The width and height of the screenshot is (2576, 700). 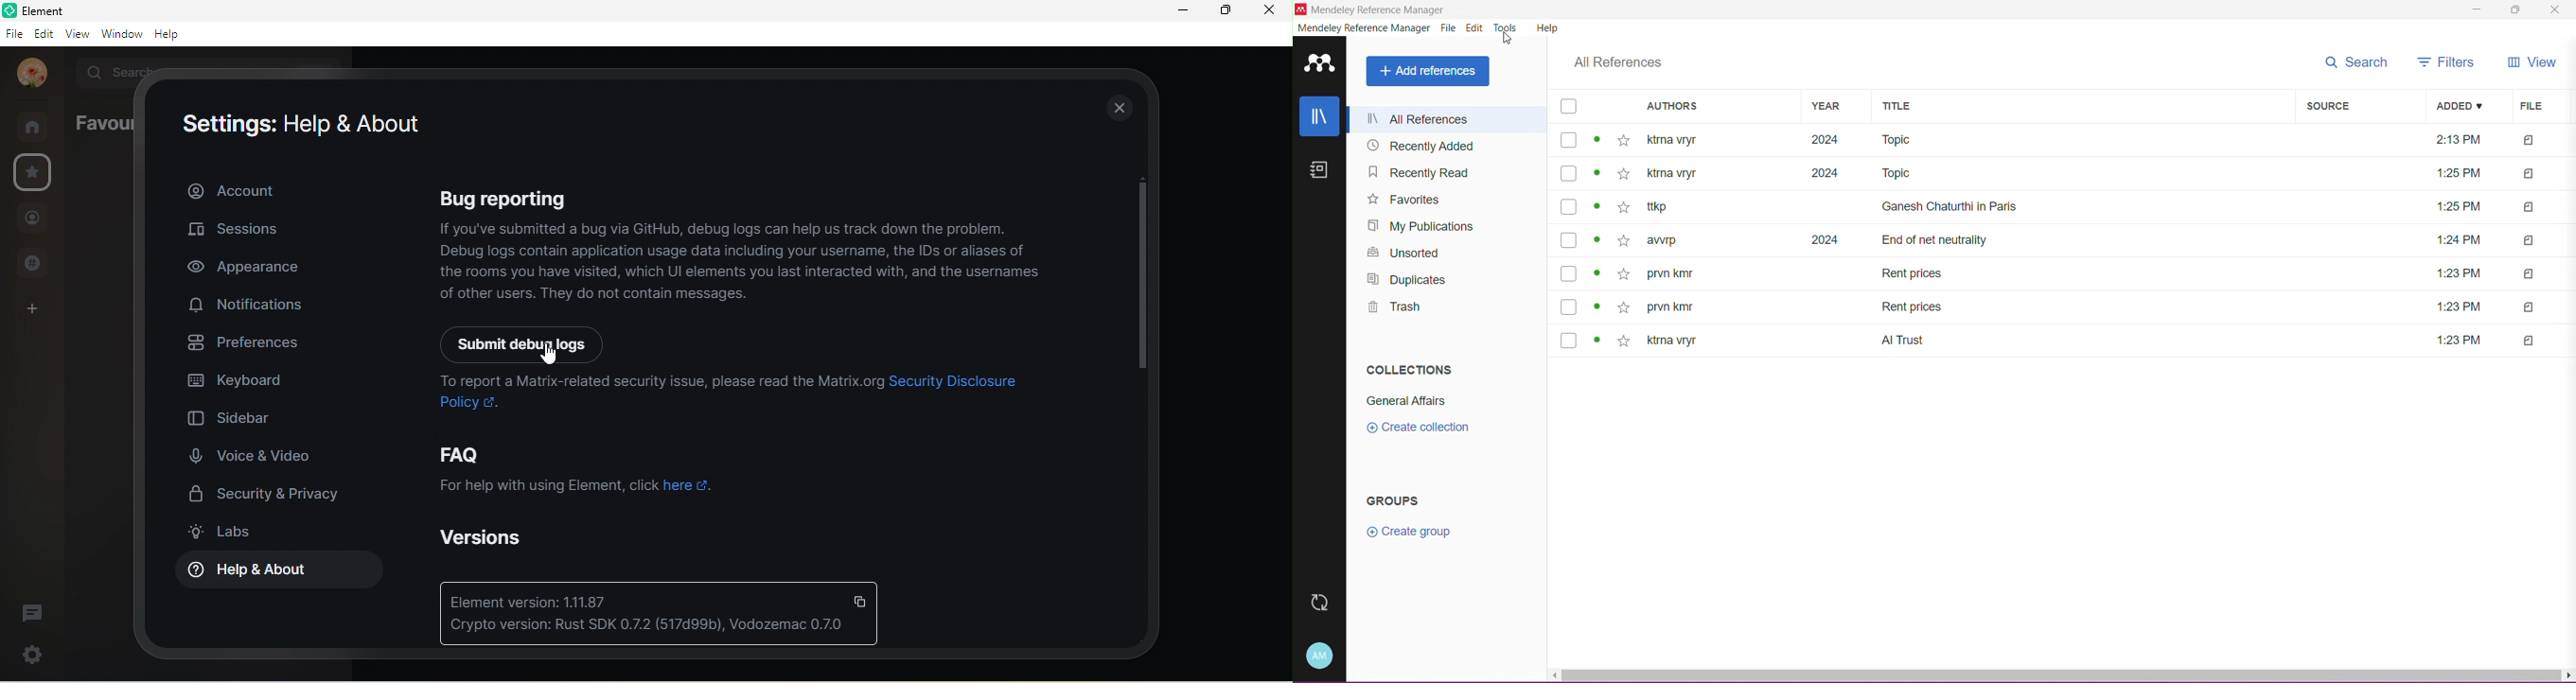 What do you see at coordinates (1442, 120) in the screenshot?
I see `All References` at bounding box center [1442, 120].